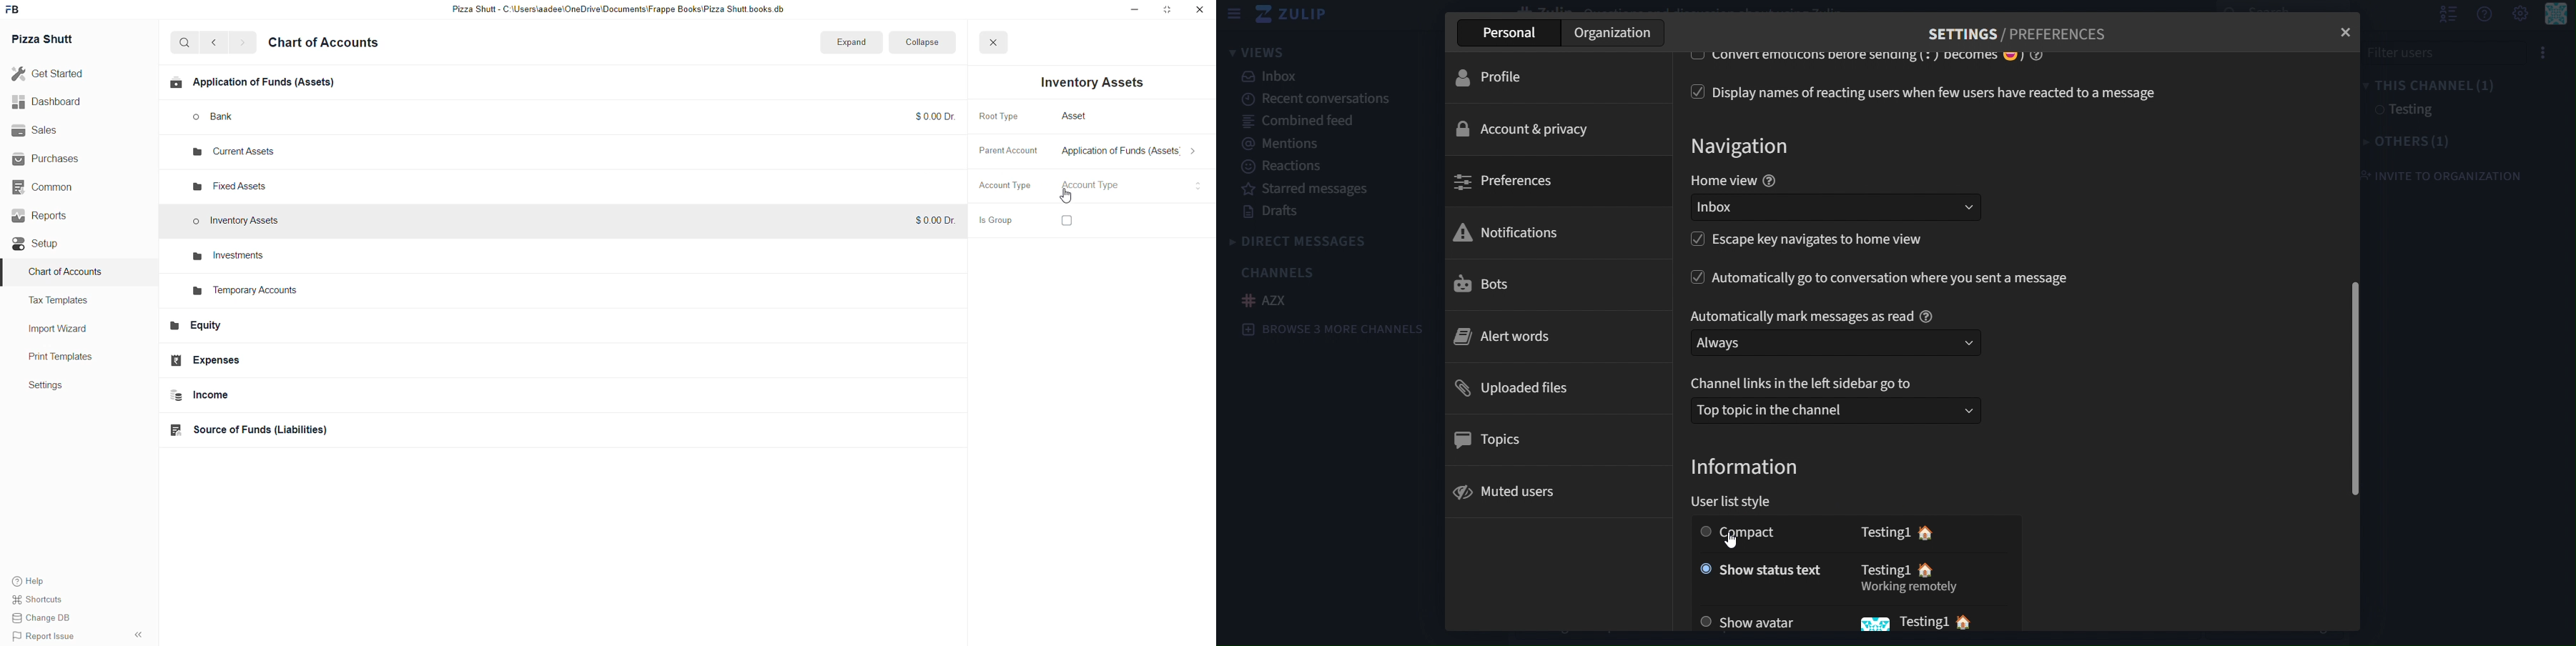 Image resolution: width=2576 pixels, height=672 pixels. Describe the element at coordinates (1500, 76) in the screenshot. I see `profile` at that location.